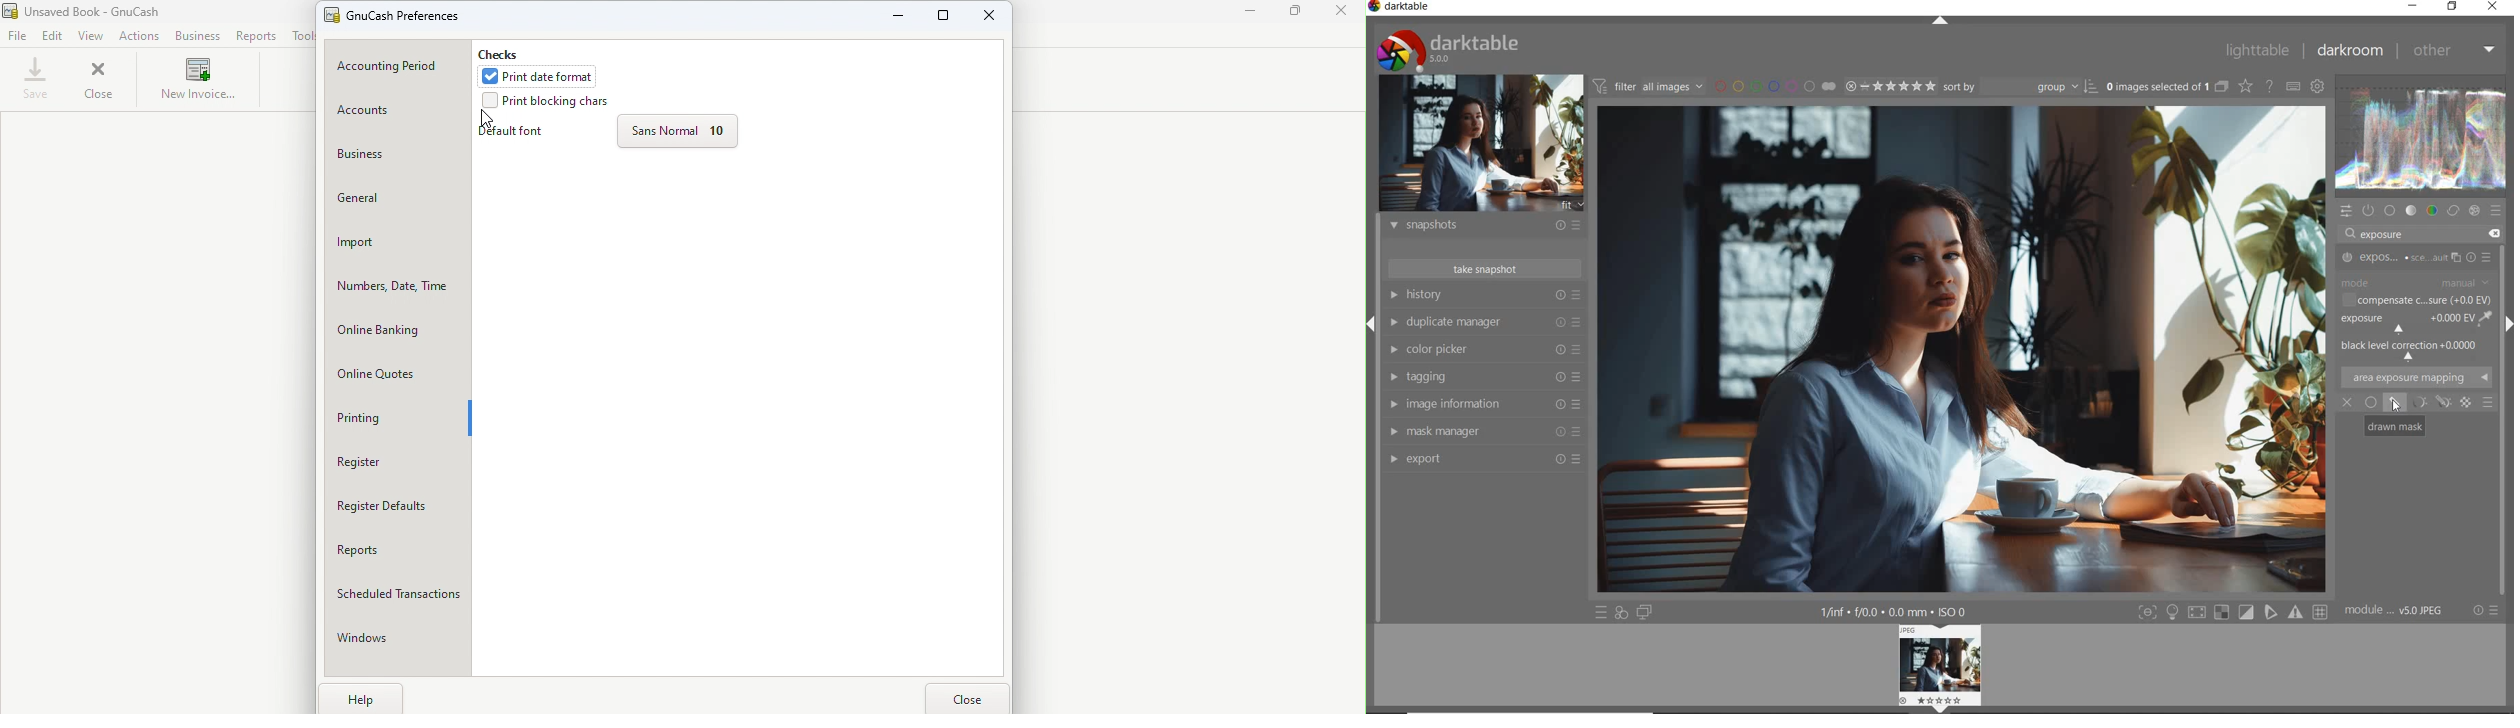 This screenshot has width=2520, height=728. What do you see at coordinates (989, 15) in the screenshot?
I see `Close` at bounding box center [989, 15].